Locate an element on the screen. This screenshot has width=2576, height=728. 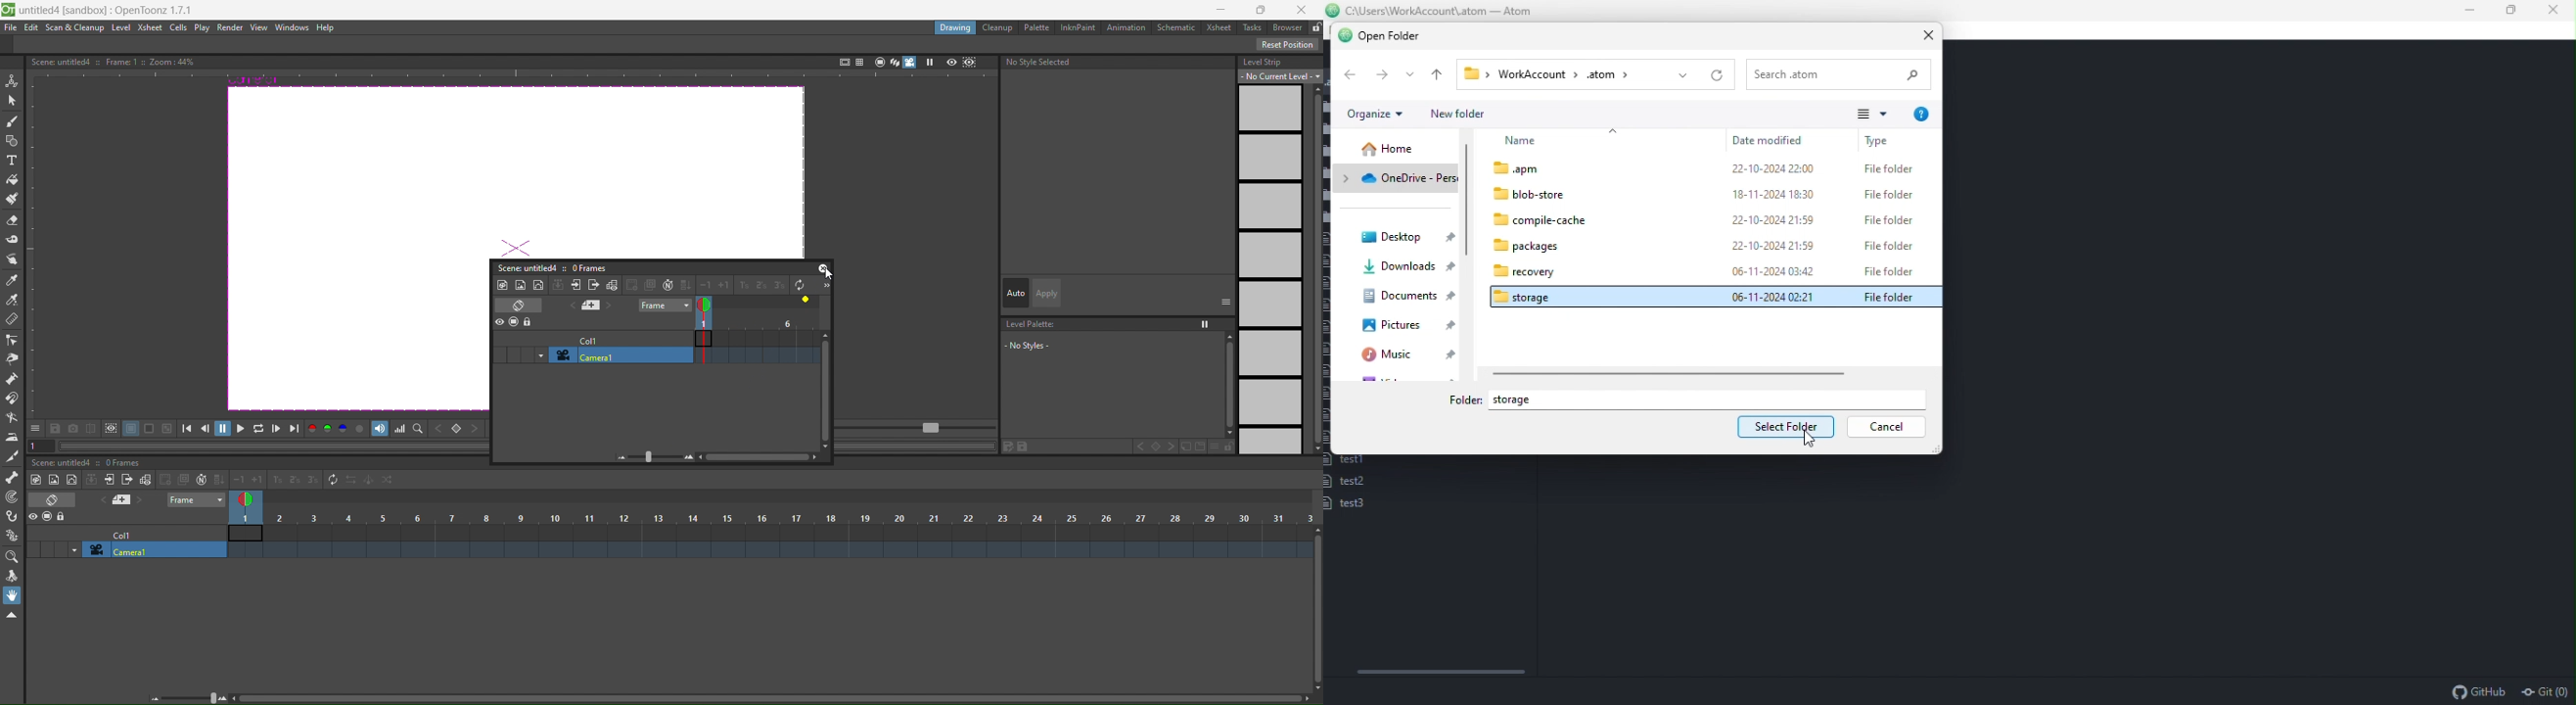
Open folder is located at coordinates (1381, 37).